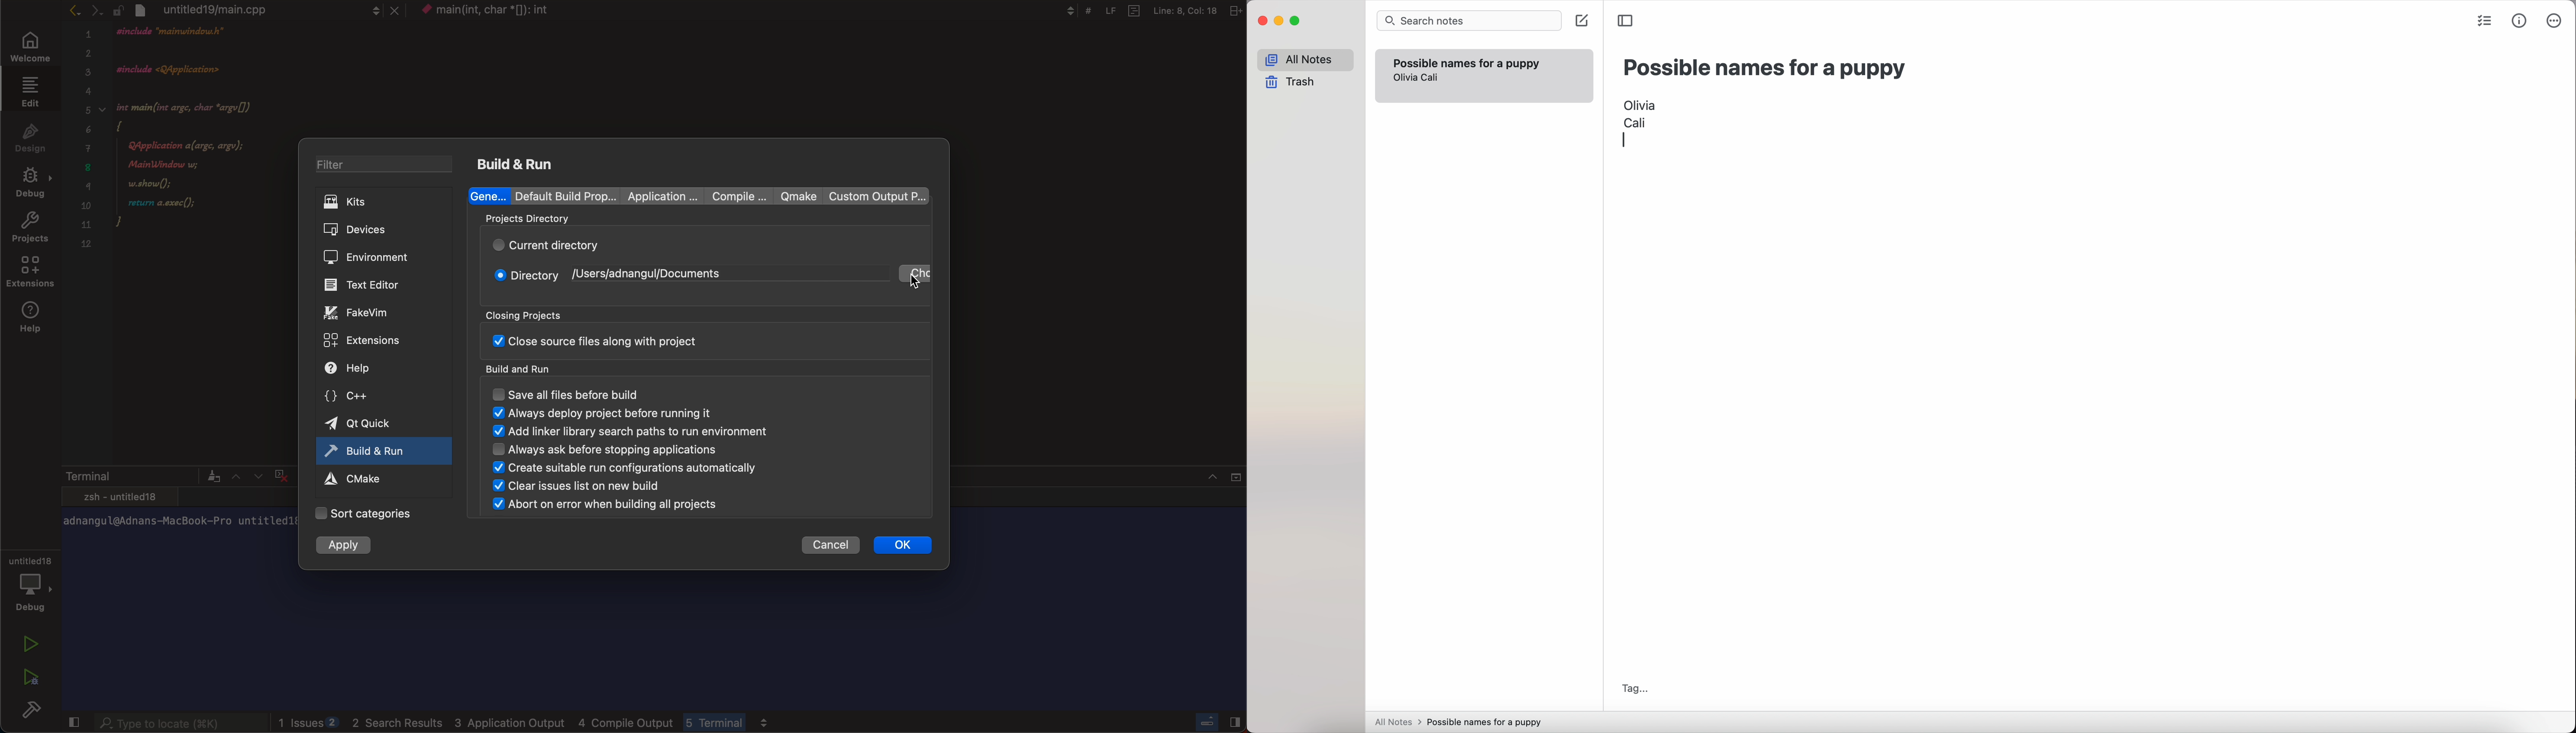  What do you see at coordinates (526, 219) in the screenshot?
I see `projects directory` at bounding box center [526, 219].